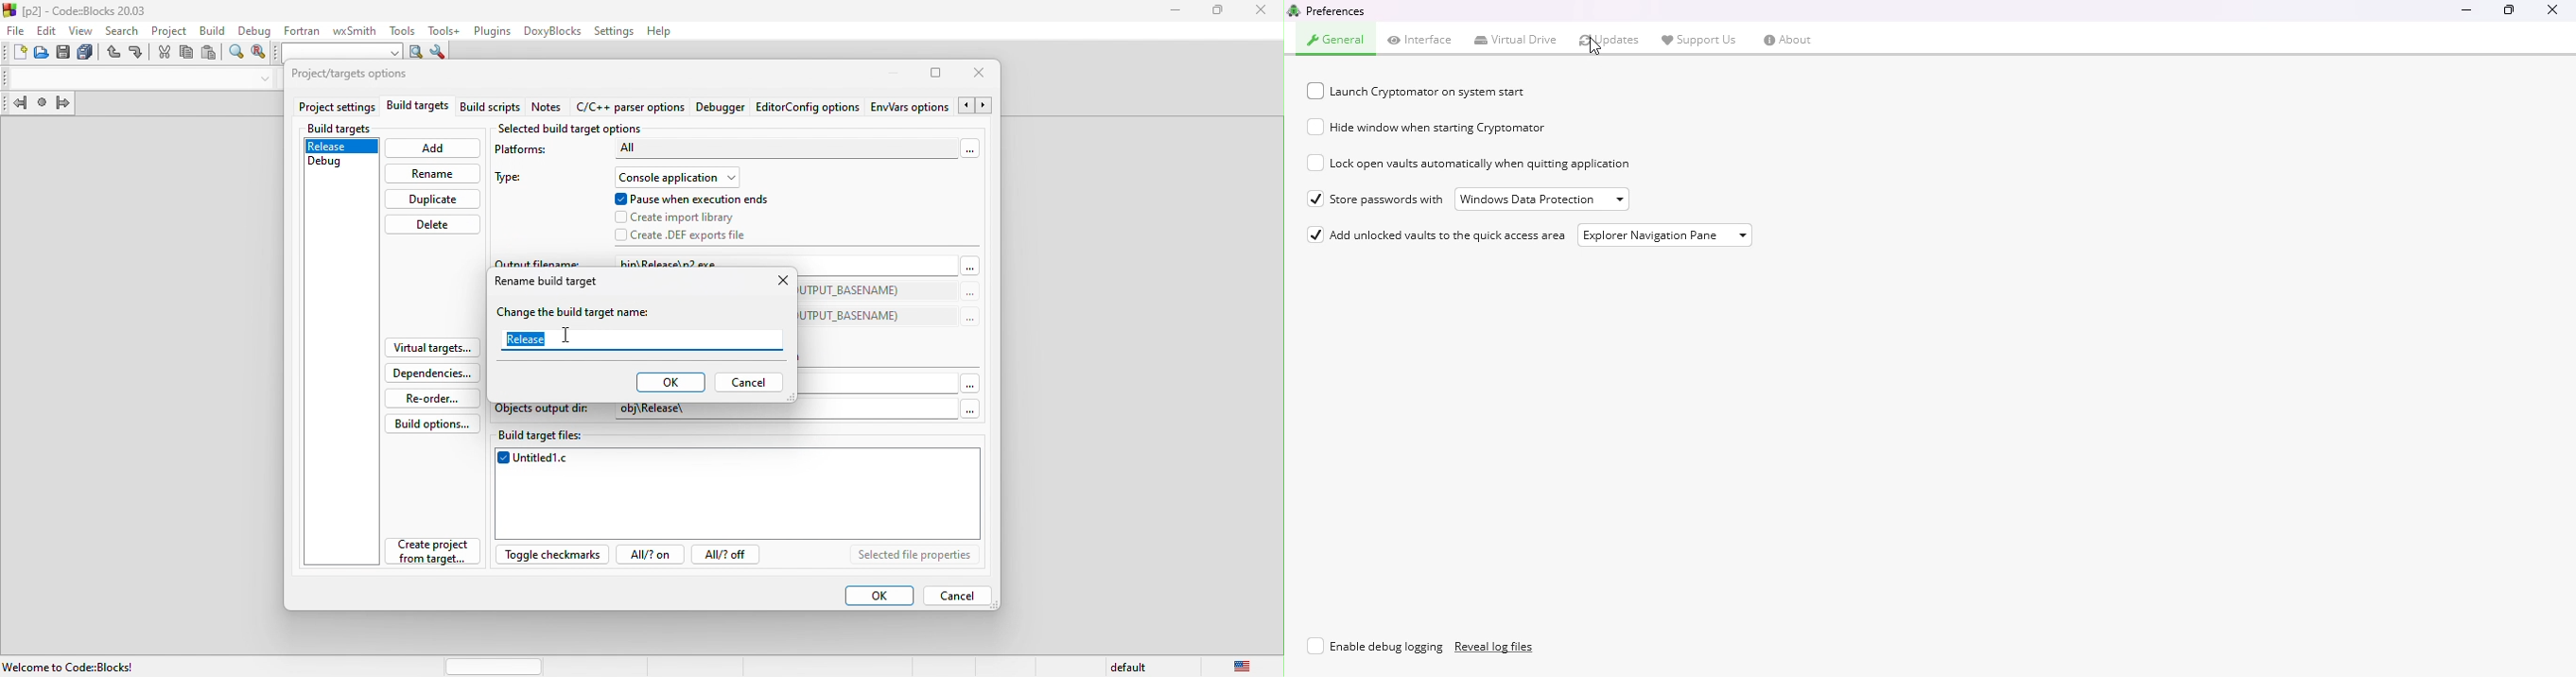  I want to click on debug, so click(340, 165).